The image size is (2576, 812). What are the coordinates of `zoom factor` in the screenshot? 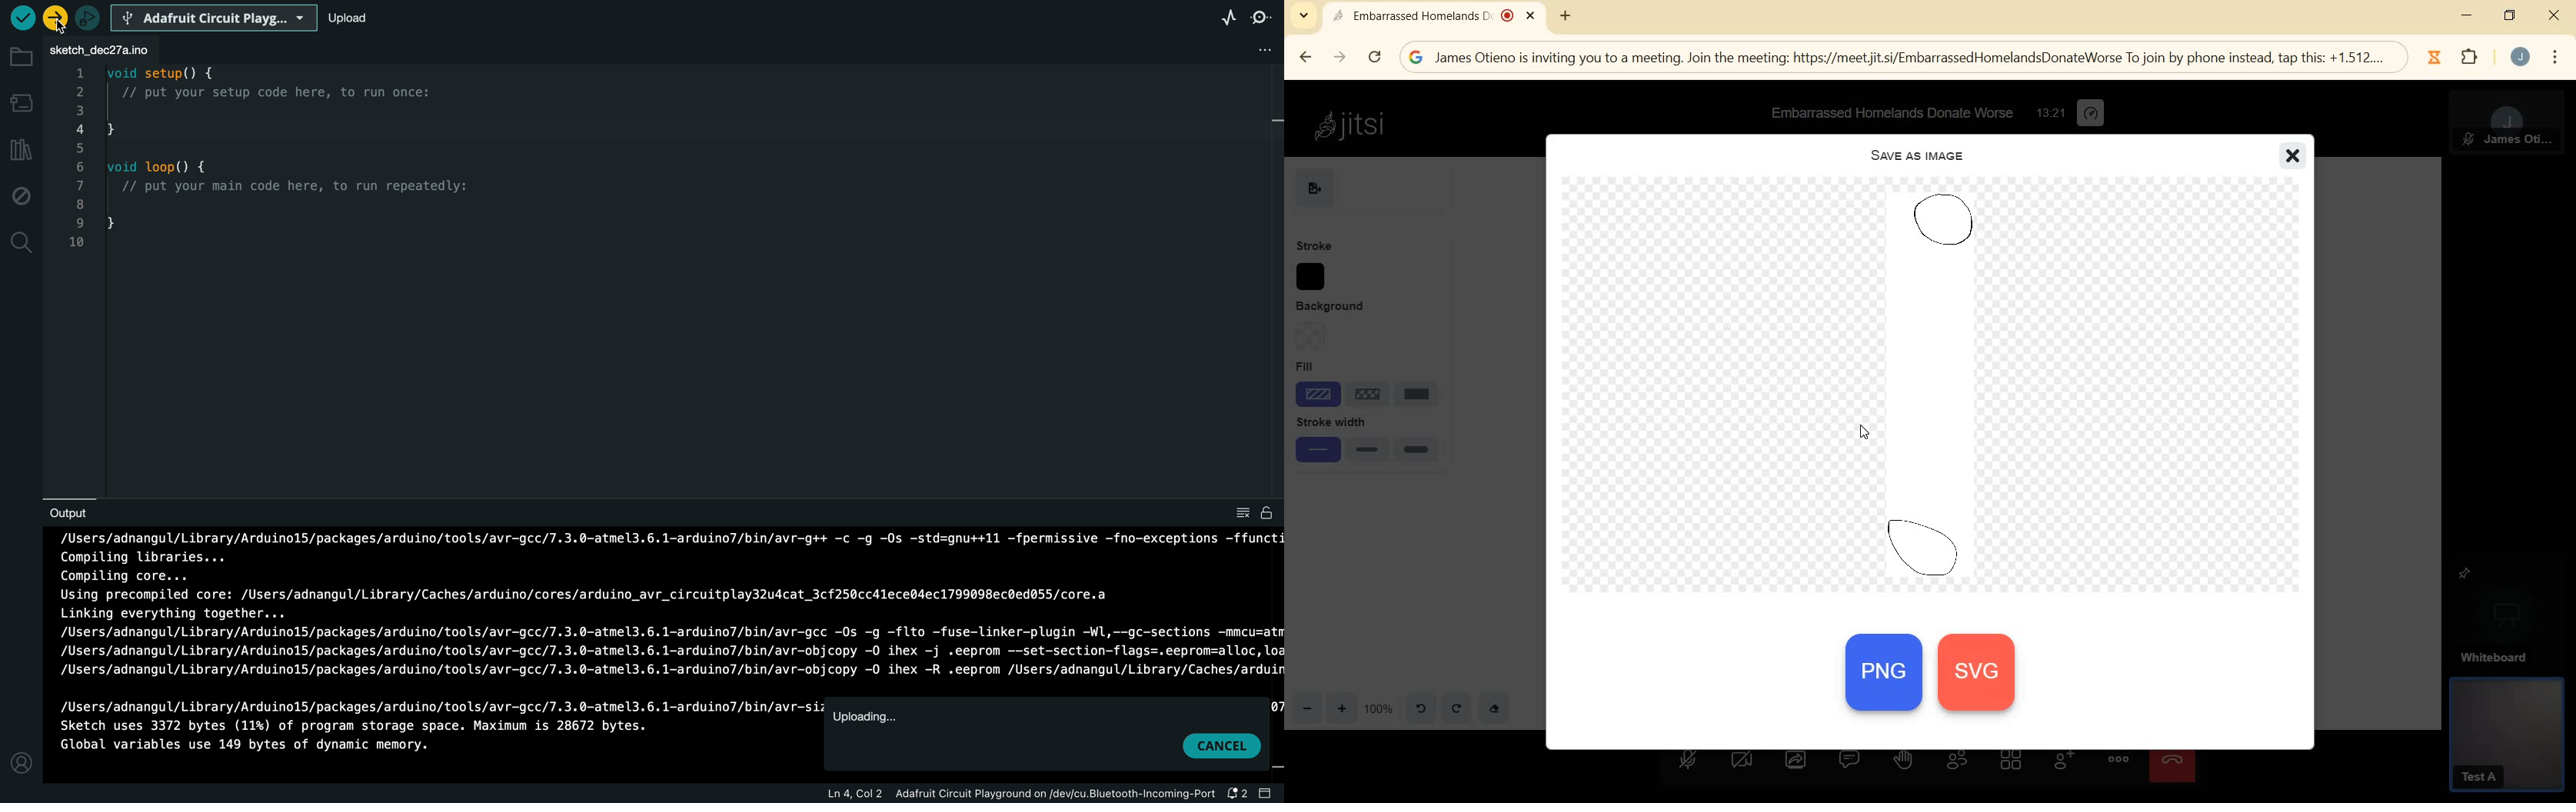 It's located at (1380, 711).